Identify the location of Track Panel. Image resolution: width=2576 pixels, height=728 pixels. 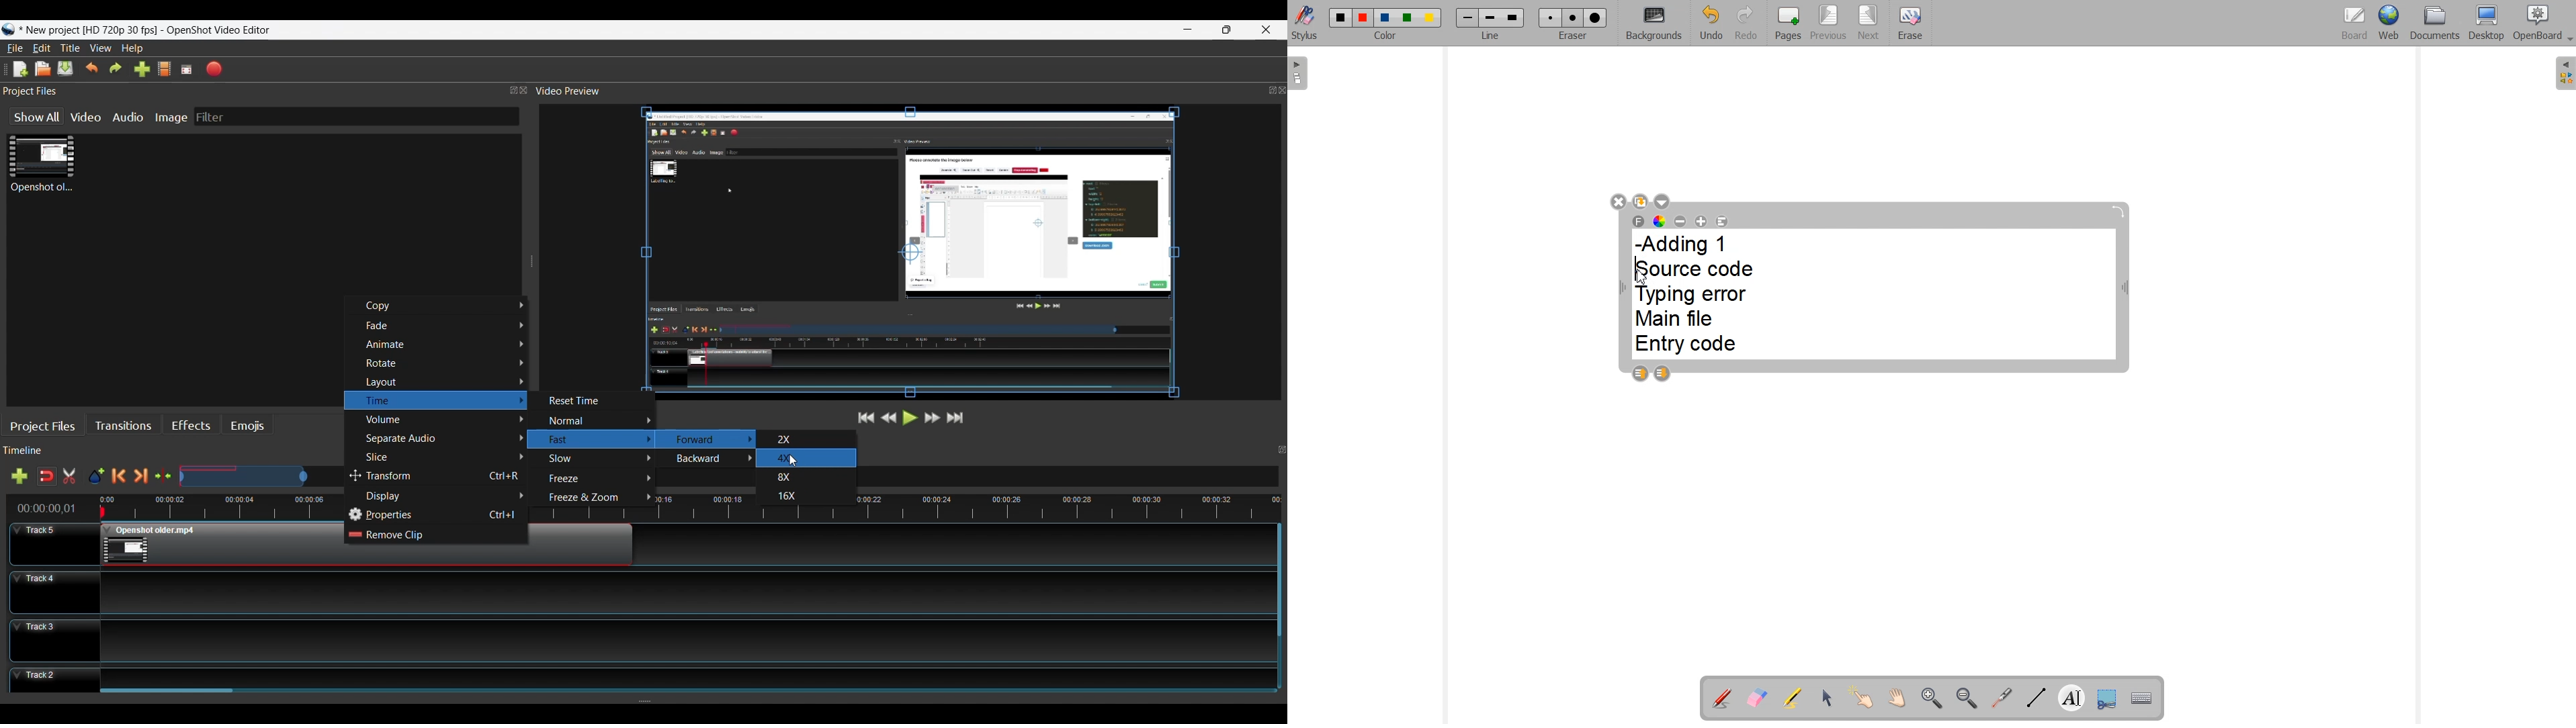
(685, 676).